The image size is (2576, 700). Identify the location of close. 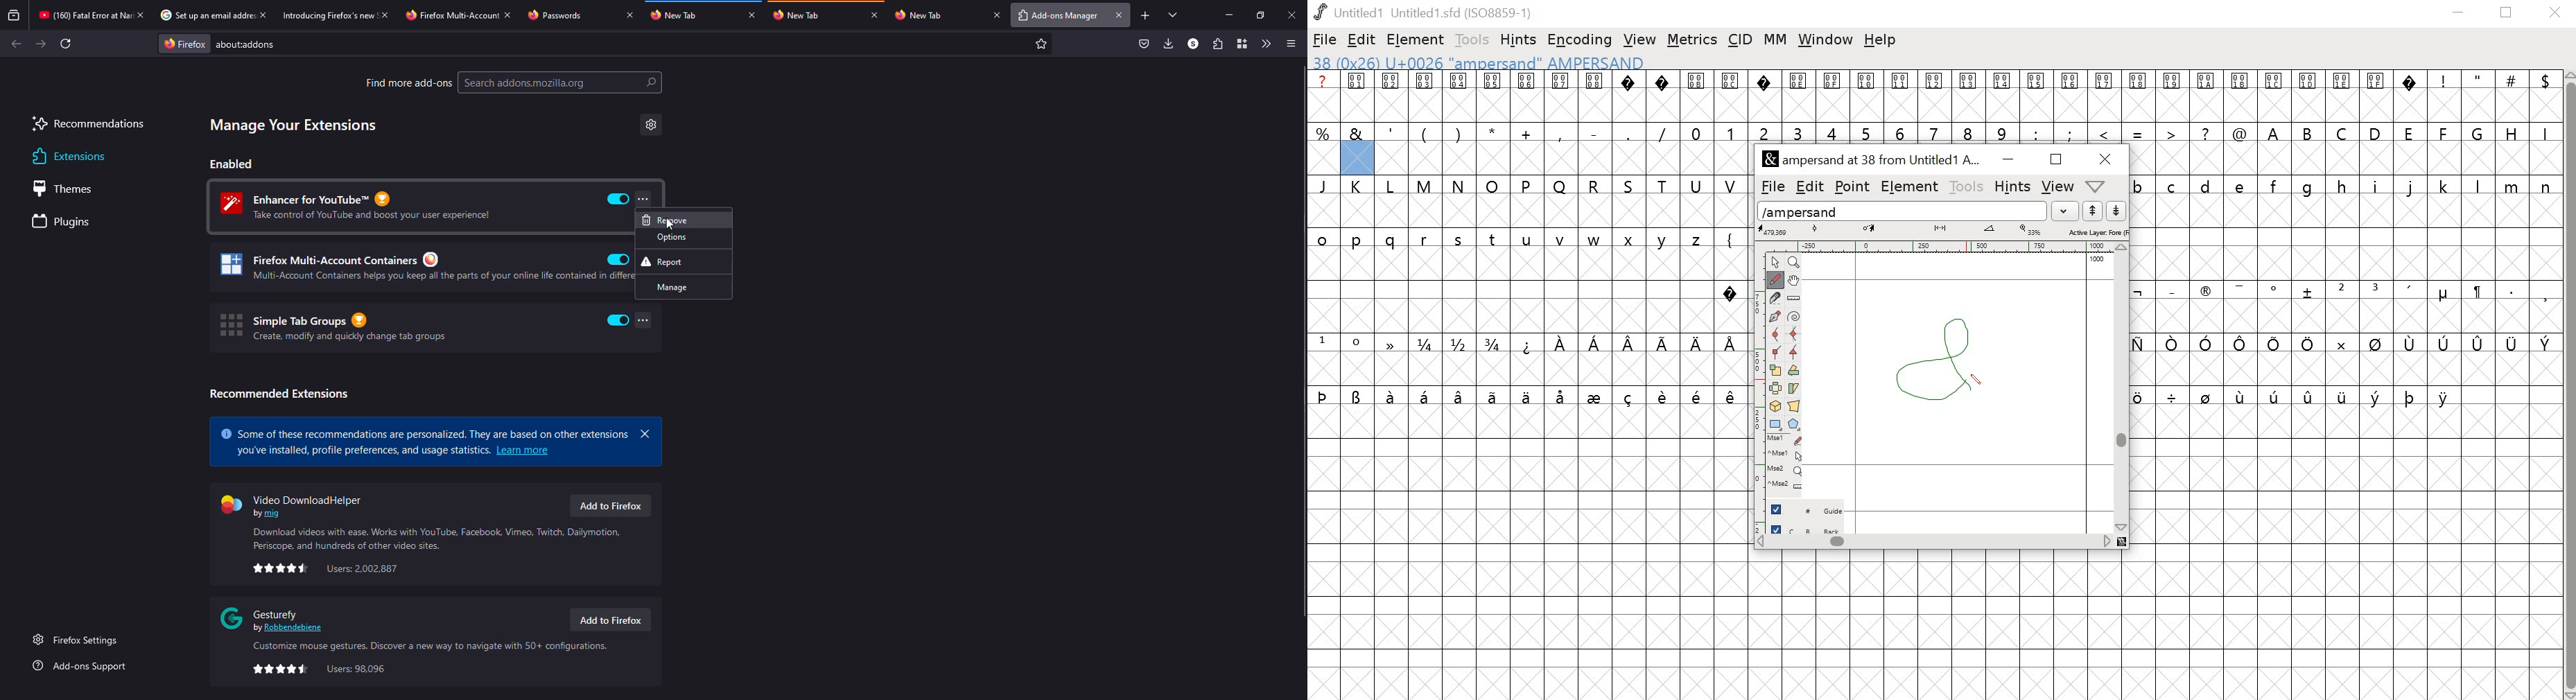
(1293, 16).